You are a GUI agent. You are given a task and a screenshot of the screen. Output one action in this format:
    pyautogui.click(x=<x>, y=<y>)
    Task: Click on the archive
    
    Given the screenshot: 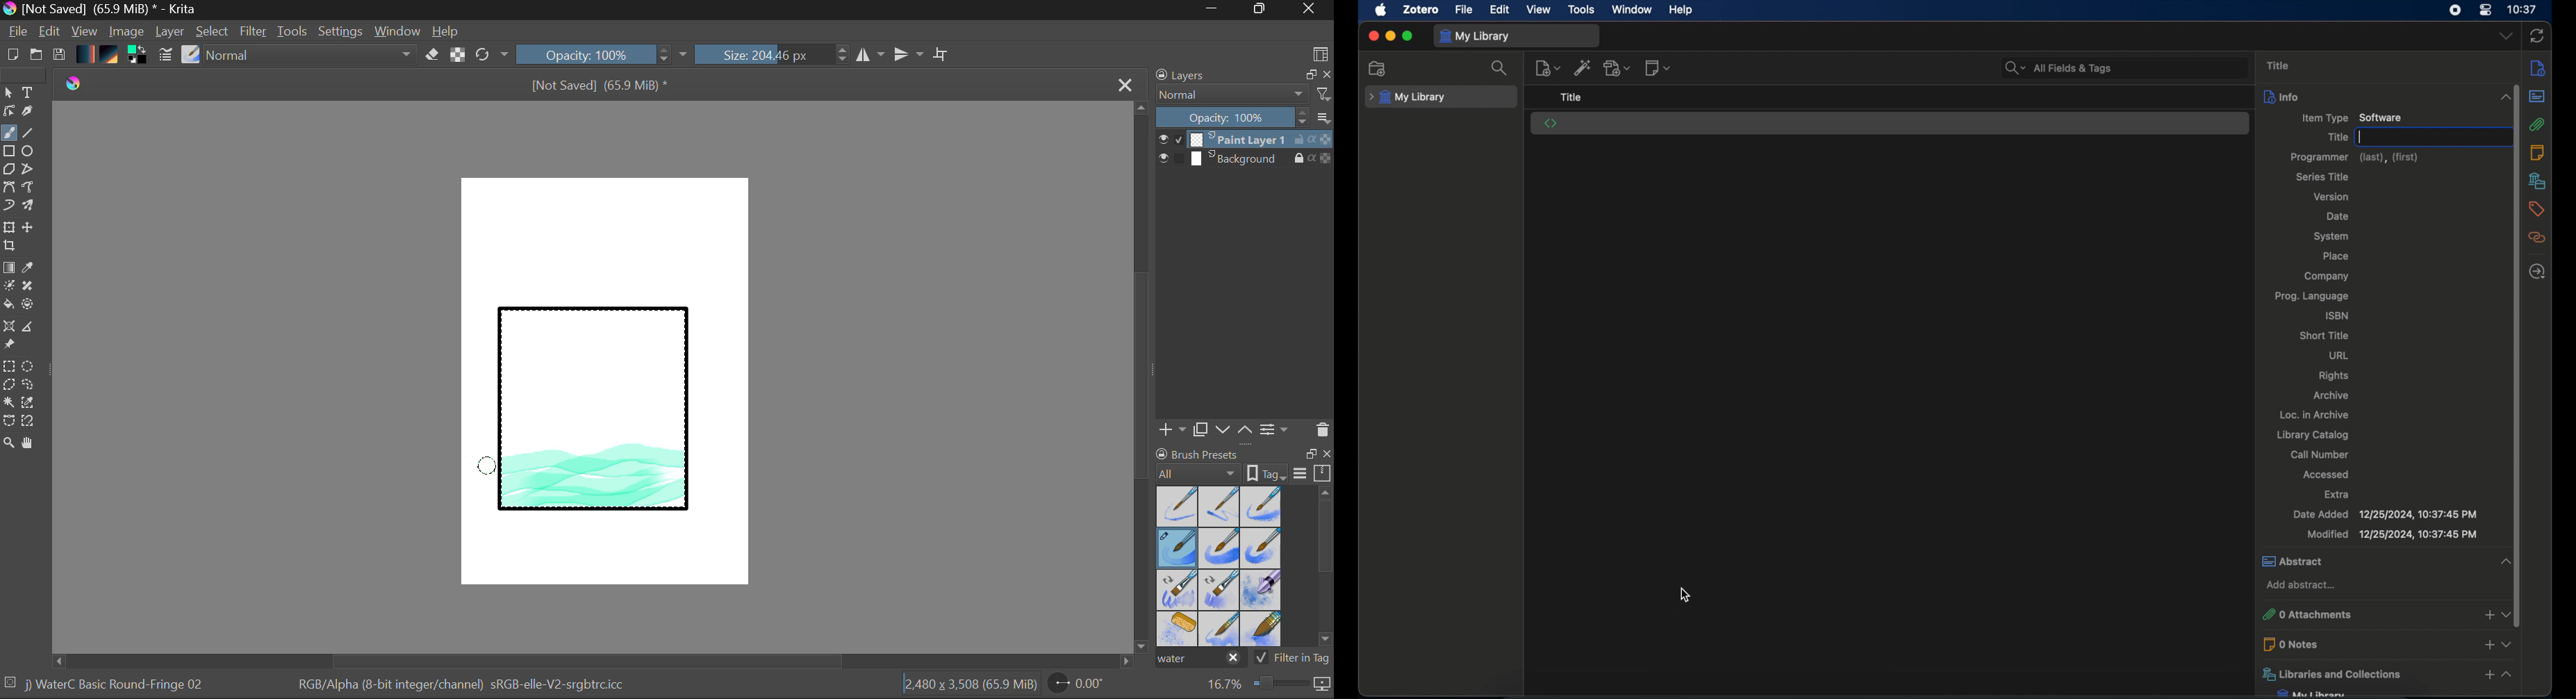 What is the action you would take?
    pyautogui.click(x=2331, y=395)
    